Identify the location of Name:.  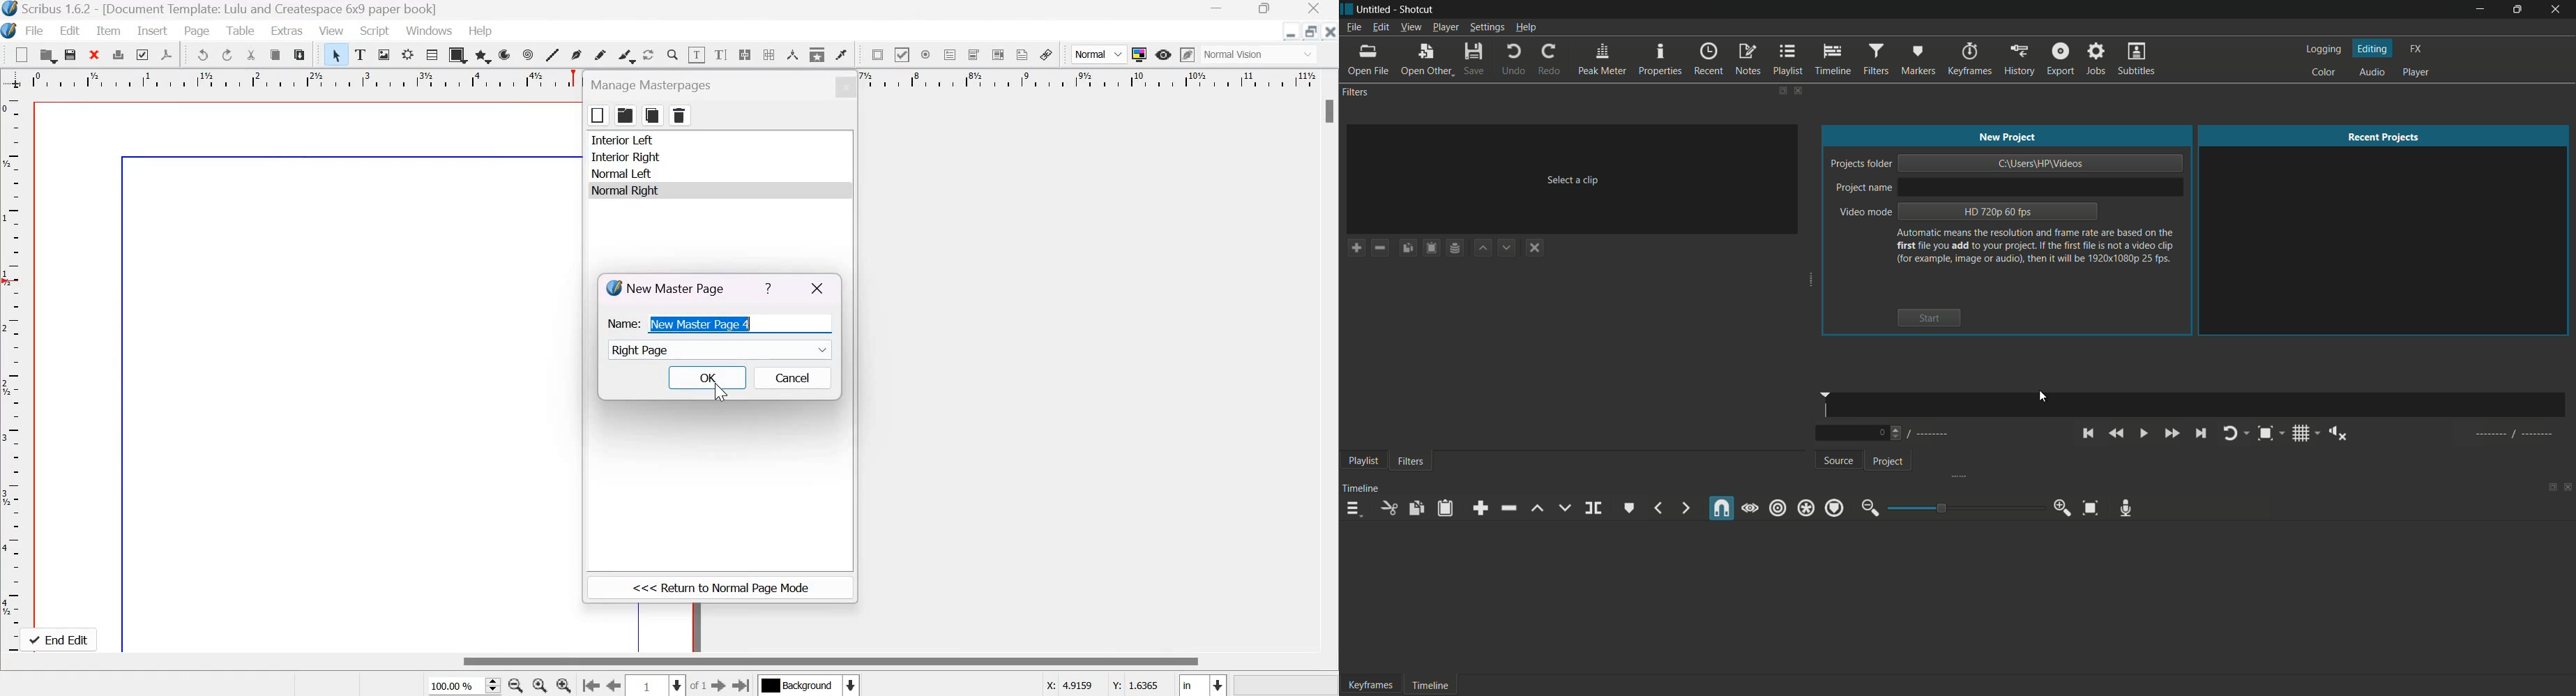
(625, 323).